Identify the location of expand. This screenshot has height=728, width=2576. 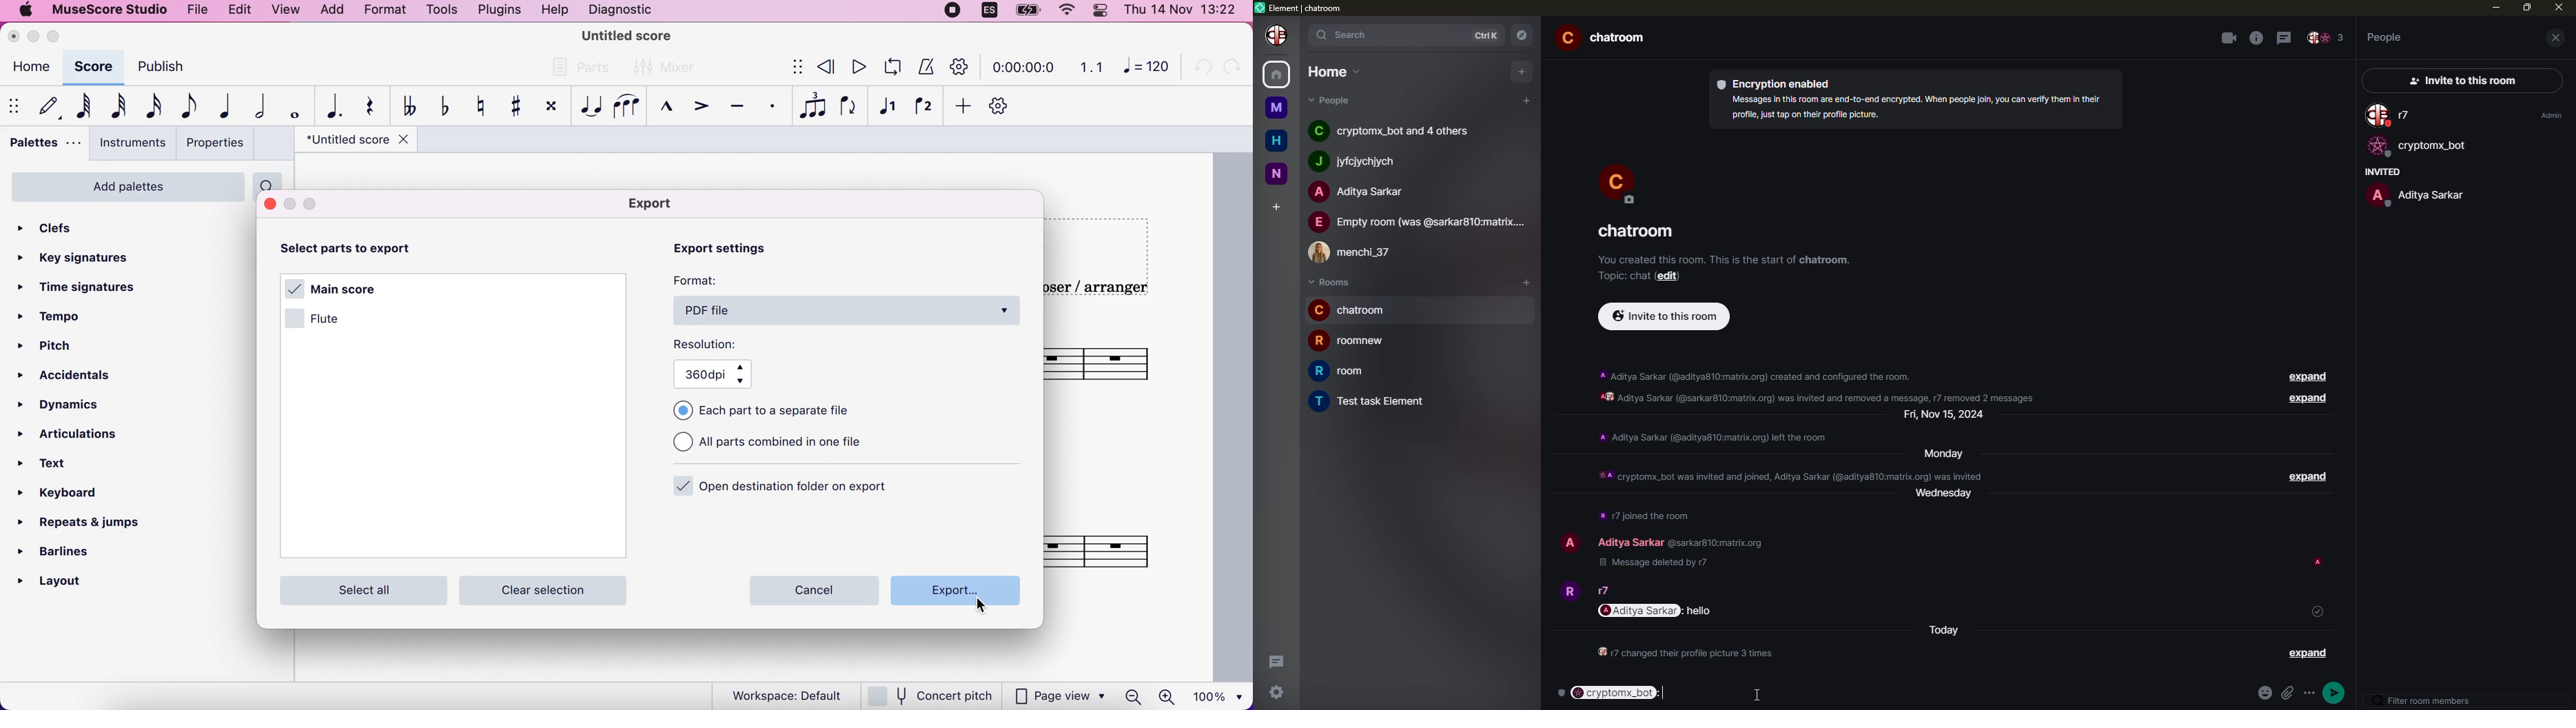
(2302, 478).